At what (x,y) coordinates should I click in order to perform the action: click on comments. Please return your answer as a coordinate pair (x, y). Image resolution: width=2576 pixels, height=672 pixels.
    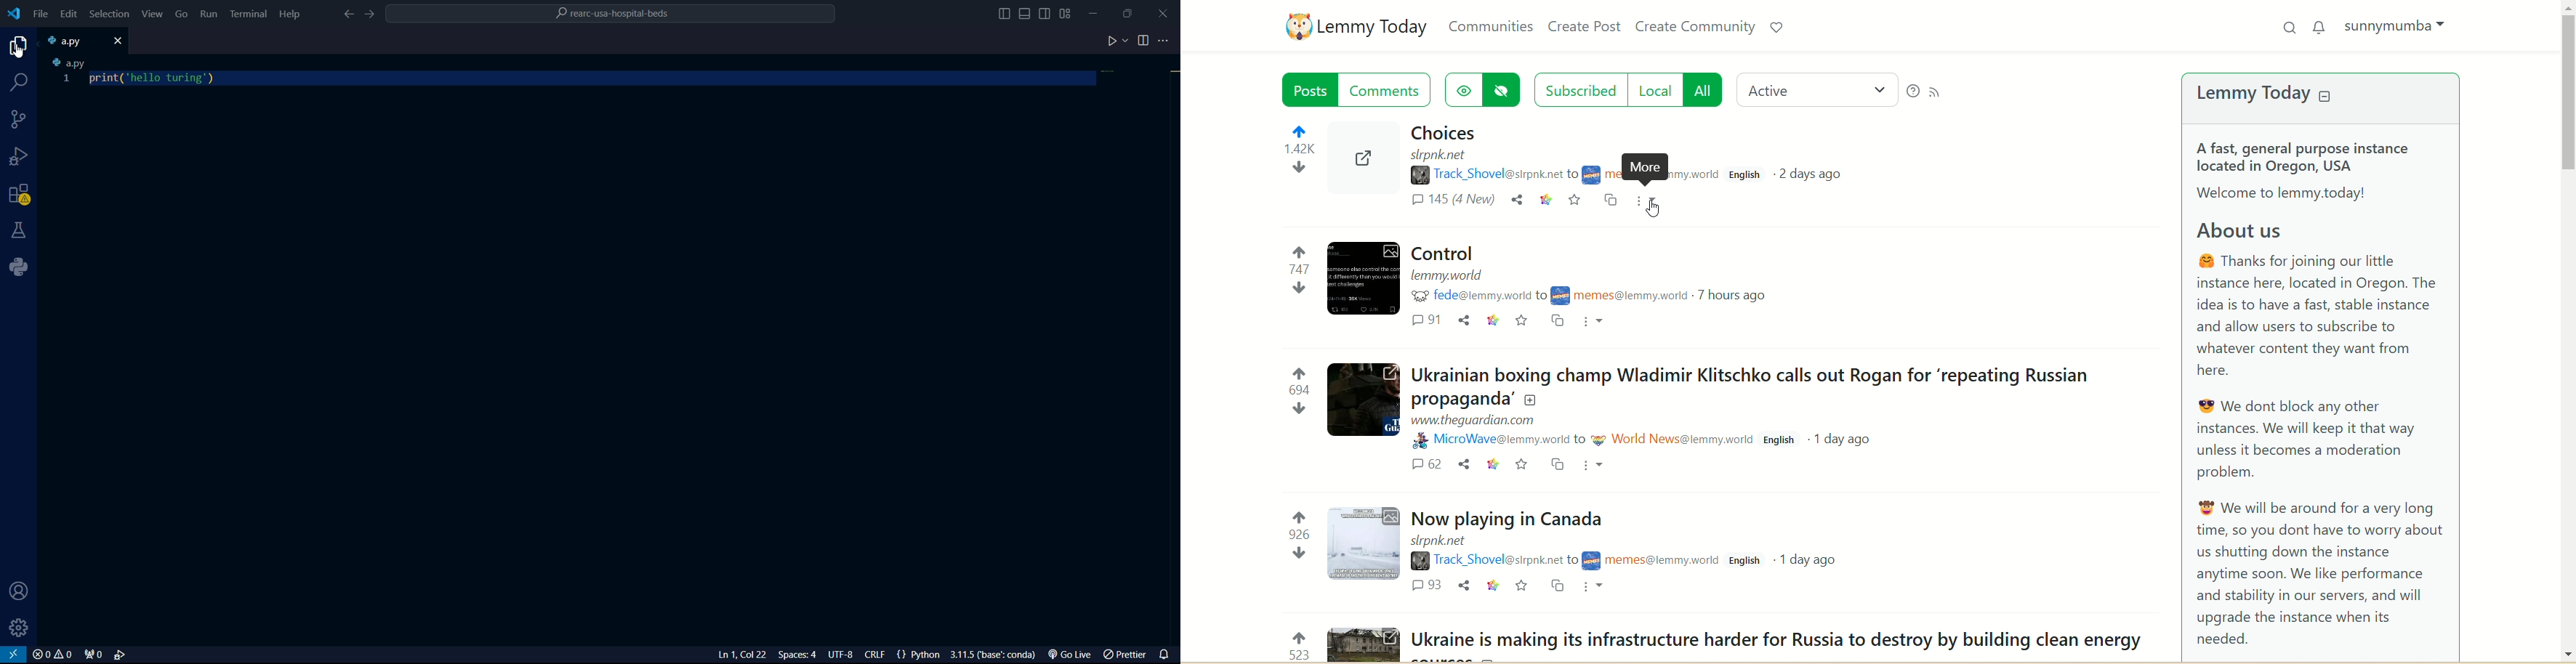
    Looking at the image, I should click on (1391, 91).